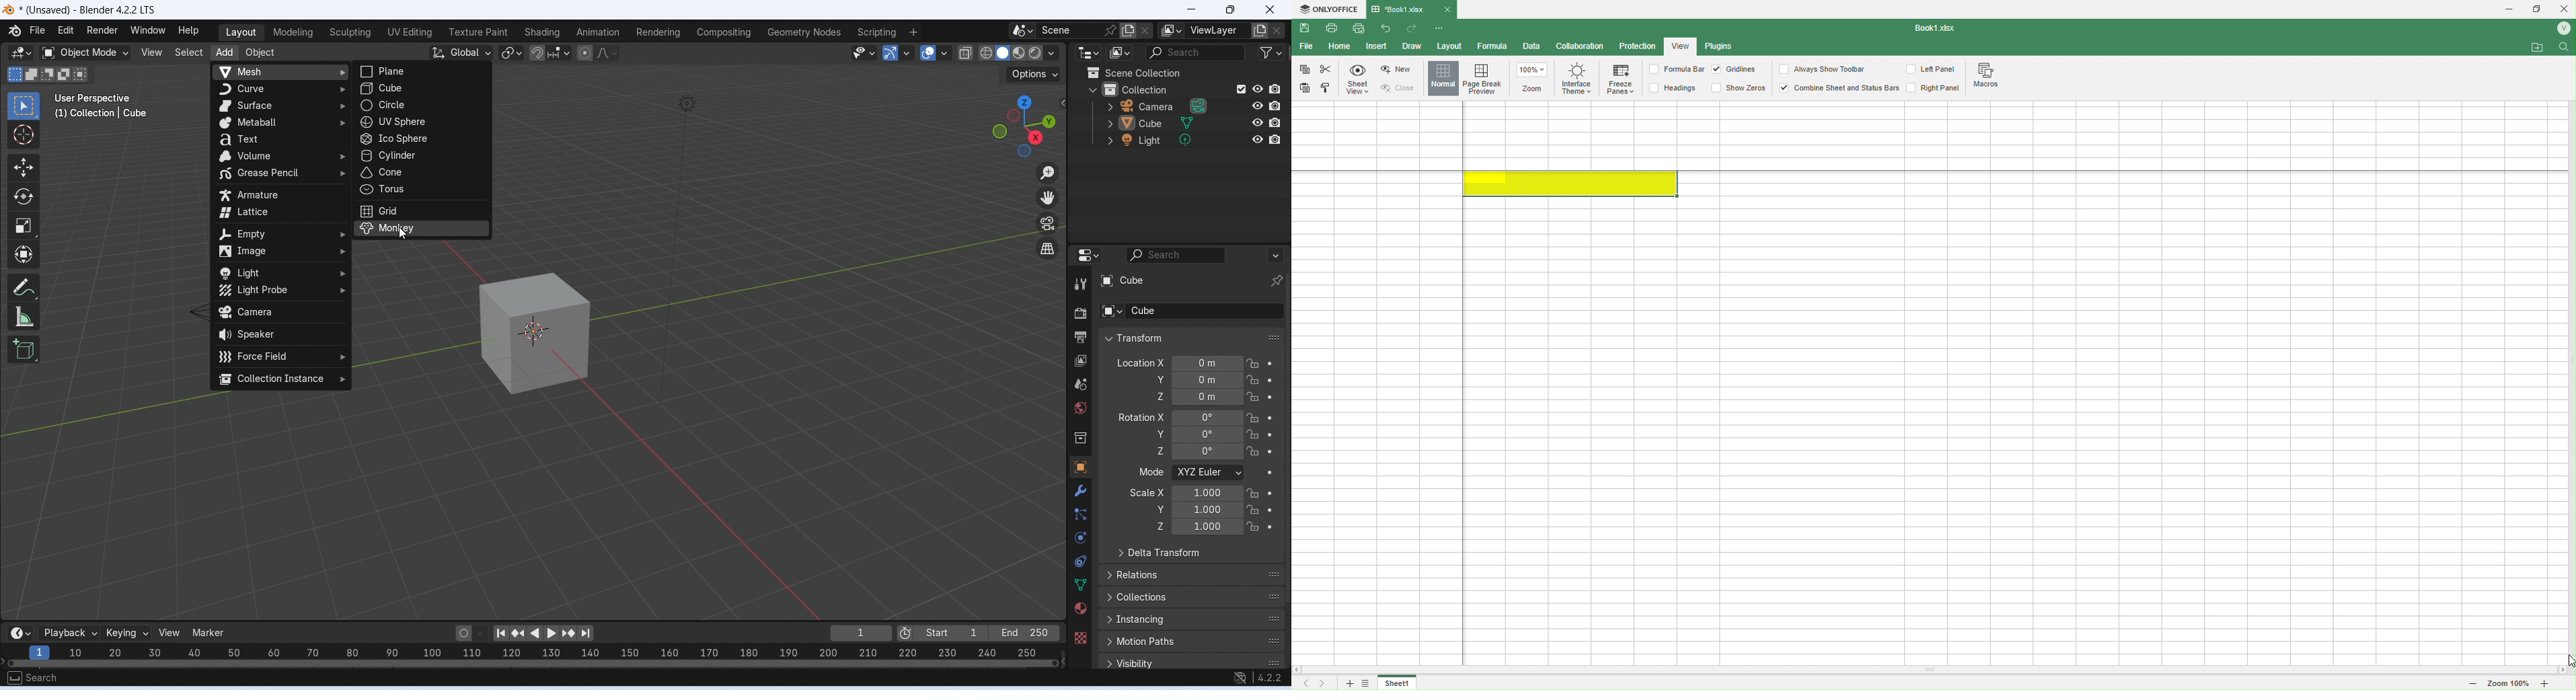 Image resolution: width=2576 pixels, height=700 pixels. Describe the element at coordinates (1260, 30) in the screenshot. I see `add view layer` at that location.